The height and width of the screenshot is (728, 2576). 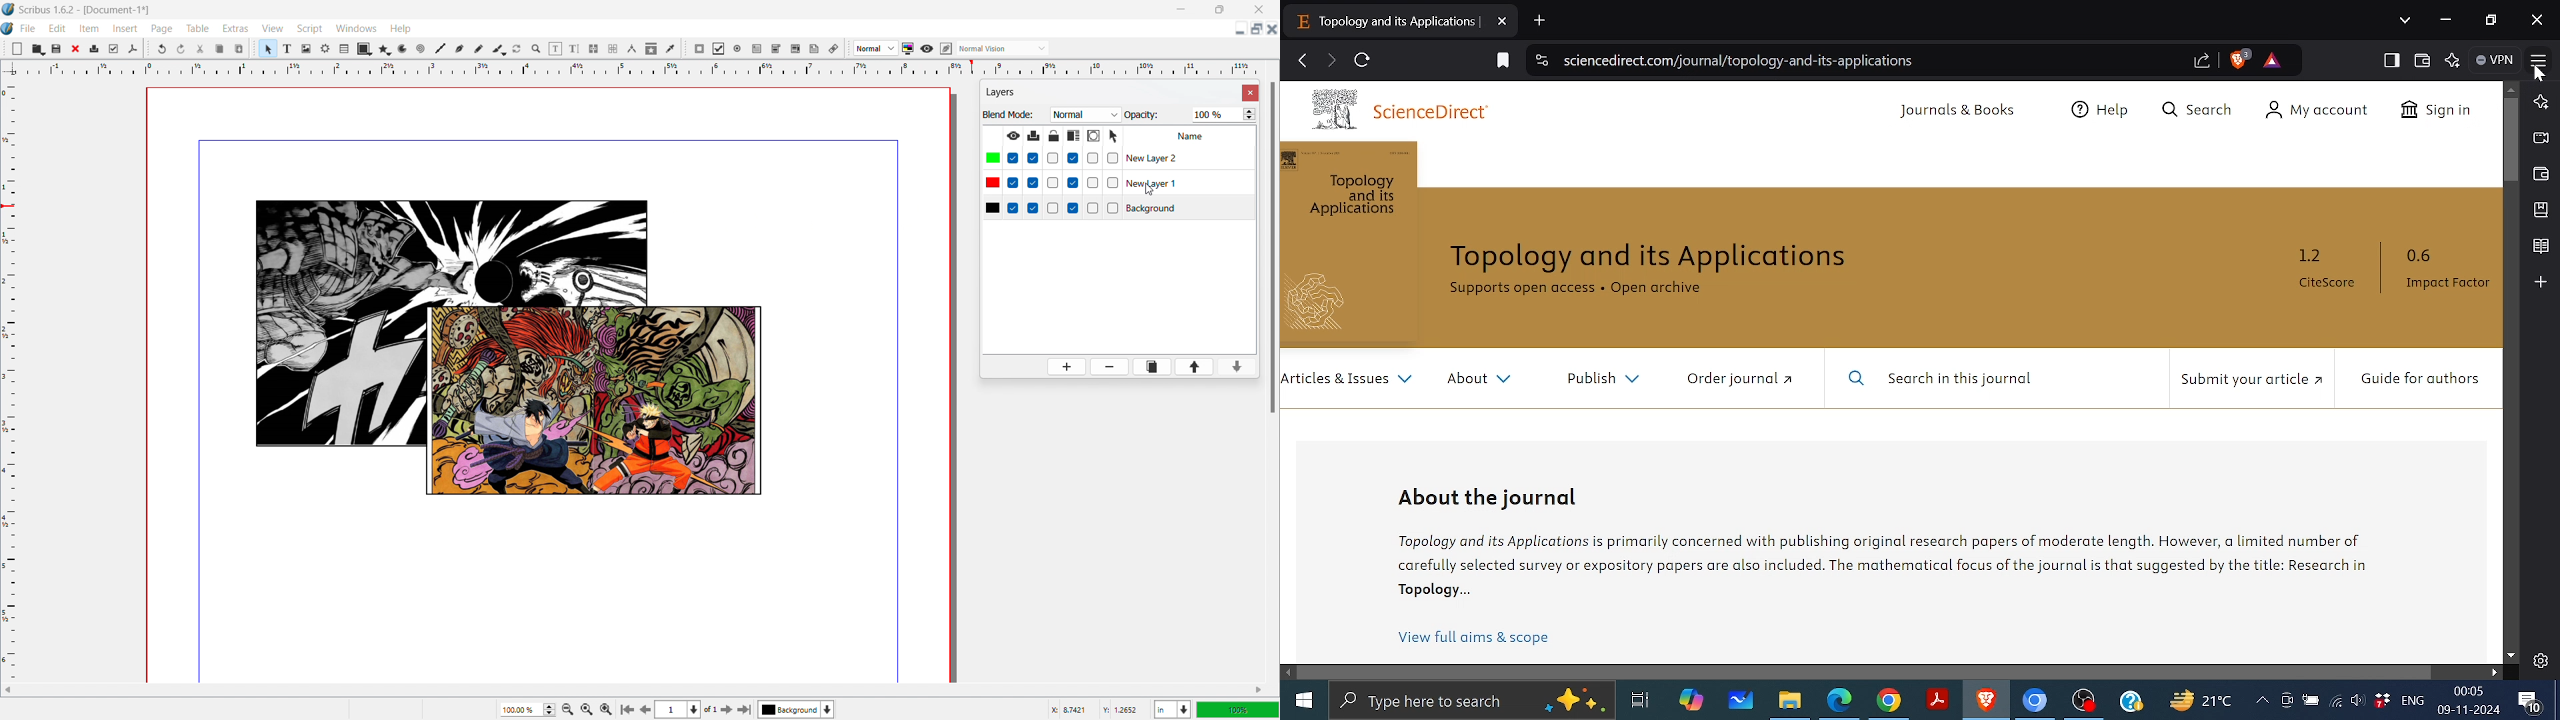 What do you see at coordinates (441, 48) in the screenshot?
I see `line` at bounding box center [441, 48].